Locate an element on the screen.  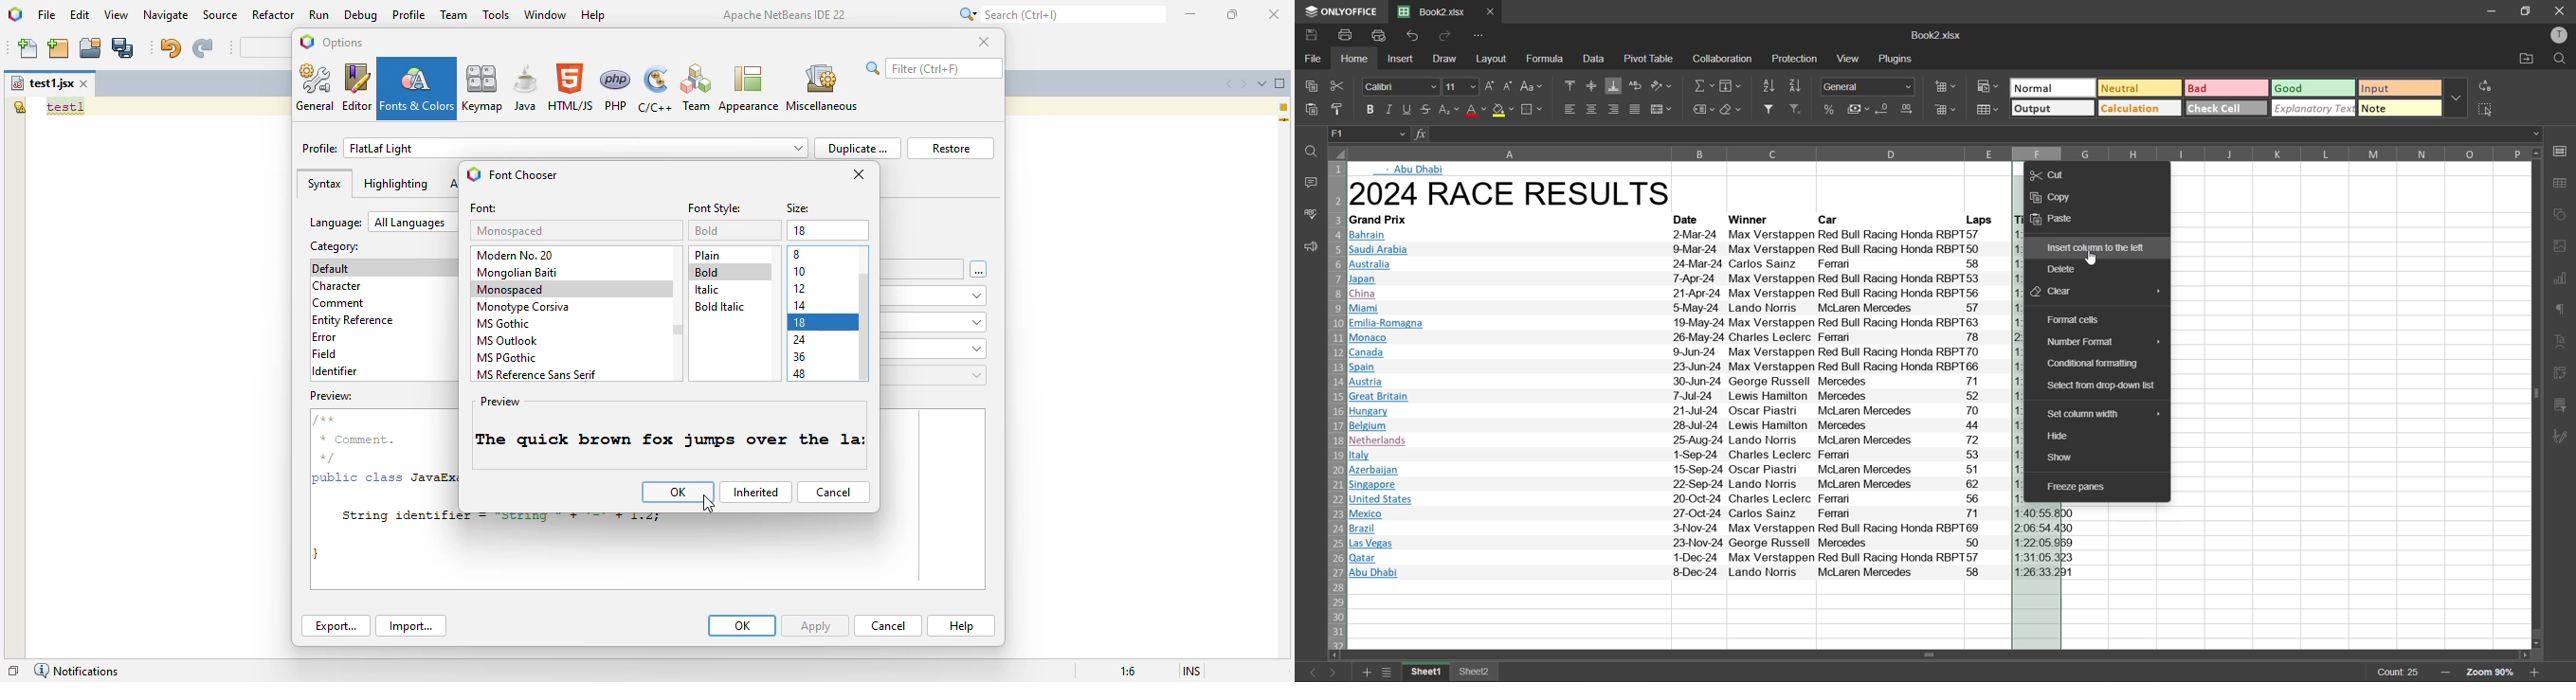
bold is located at coordinates (1367, 109).